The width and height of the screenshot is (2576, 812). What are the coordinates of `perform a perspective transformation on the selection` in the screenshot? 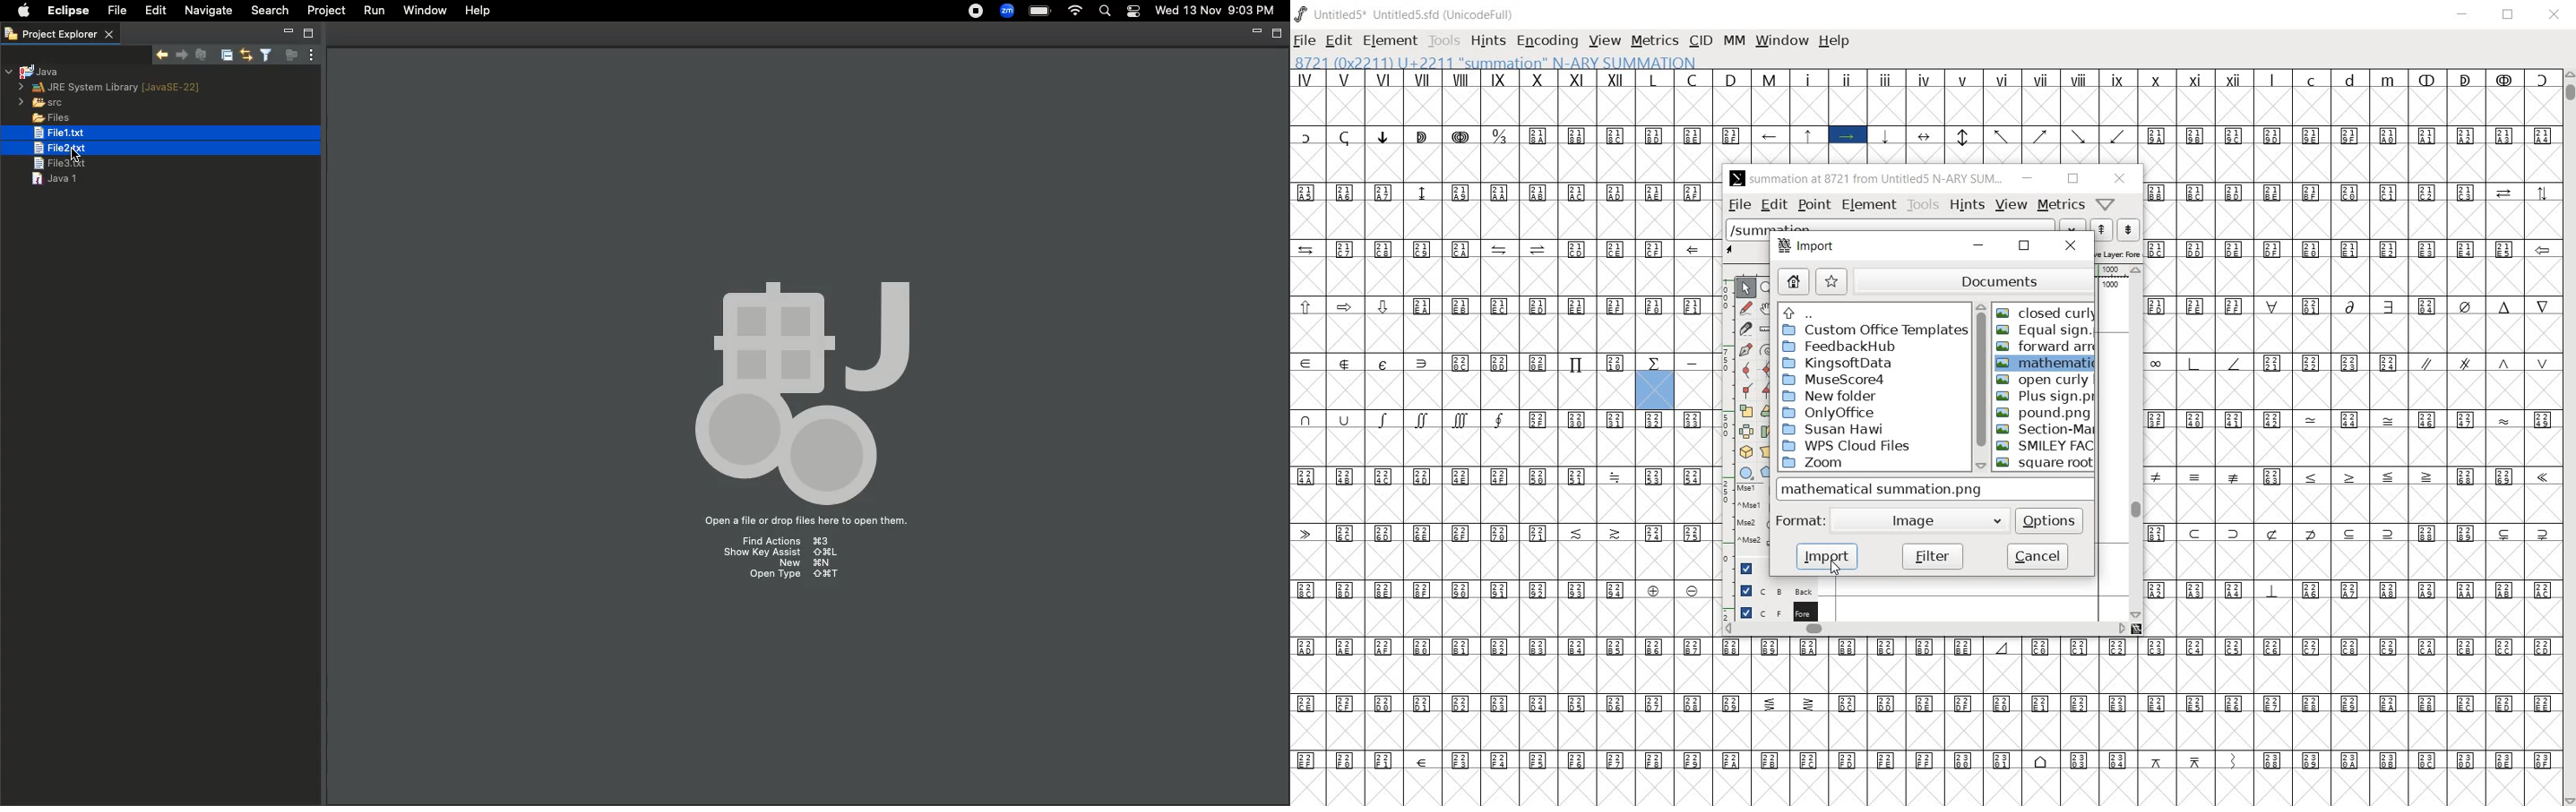 It's located at (1768, 453).